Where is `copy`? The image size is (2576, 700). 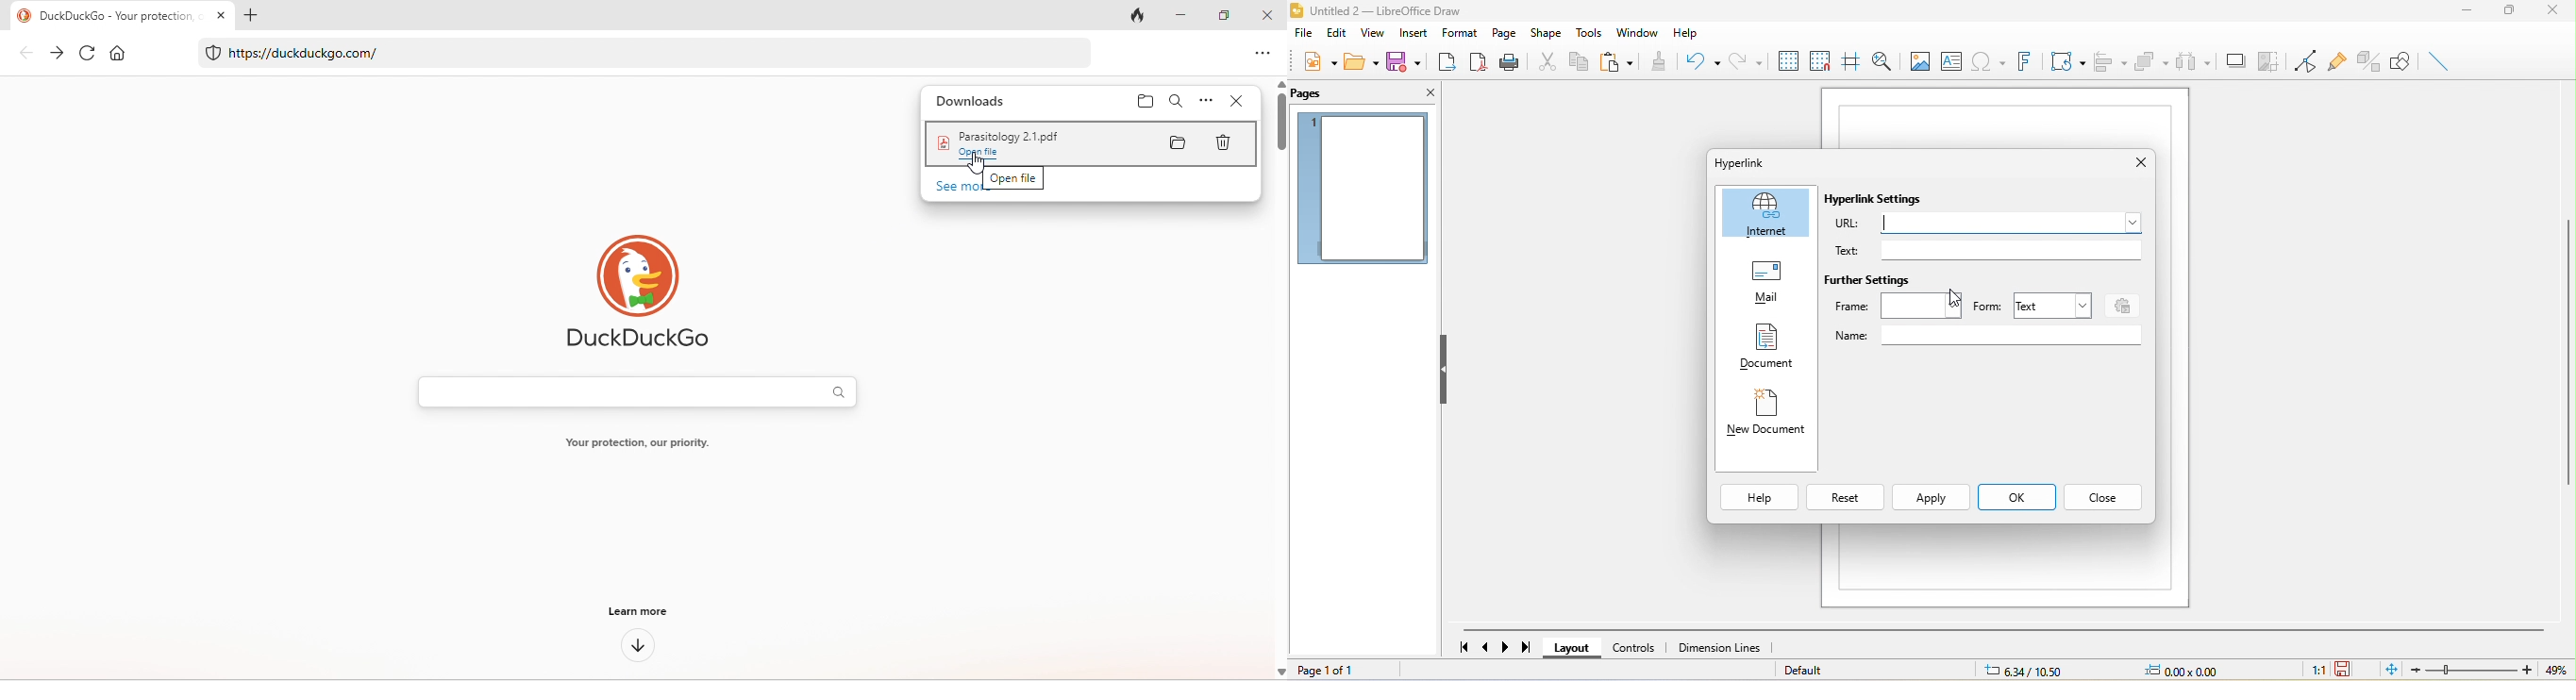 copy is located at coordinates (1574, 61).